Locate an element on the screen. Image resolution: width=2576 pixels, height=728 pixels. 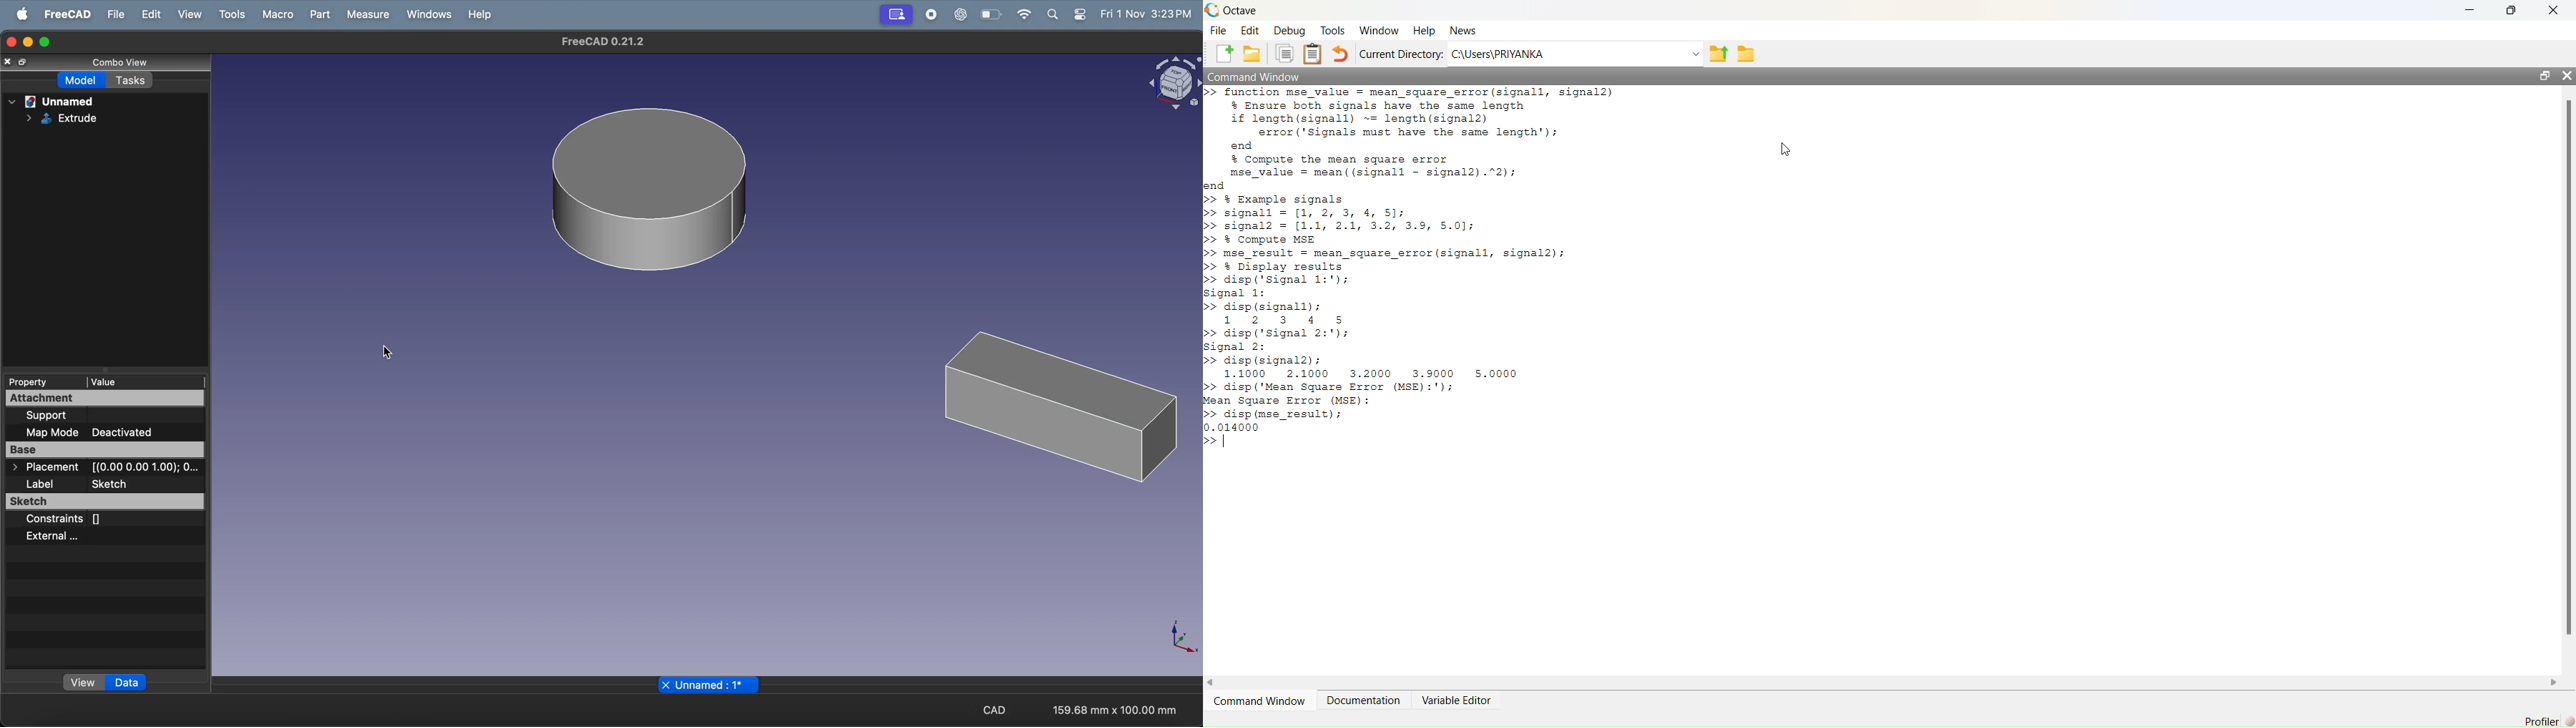
Edit is located at coordinates (151, 14).